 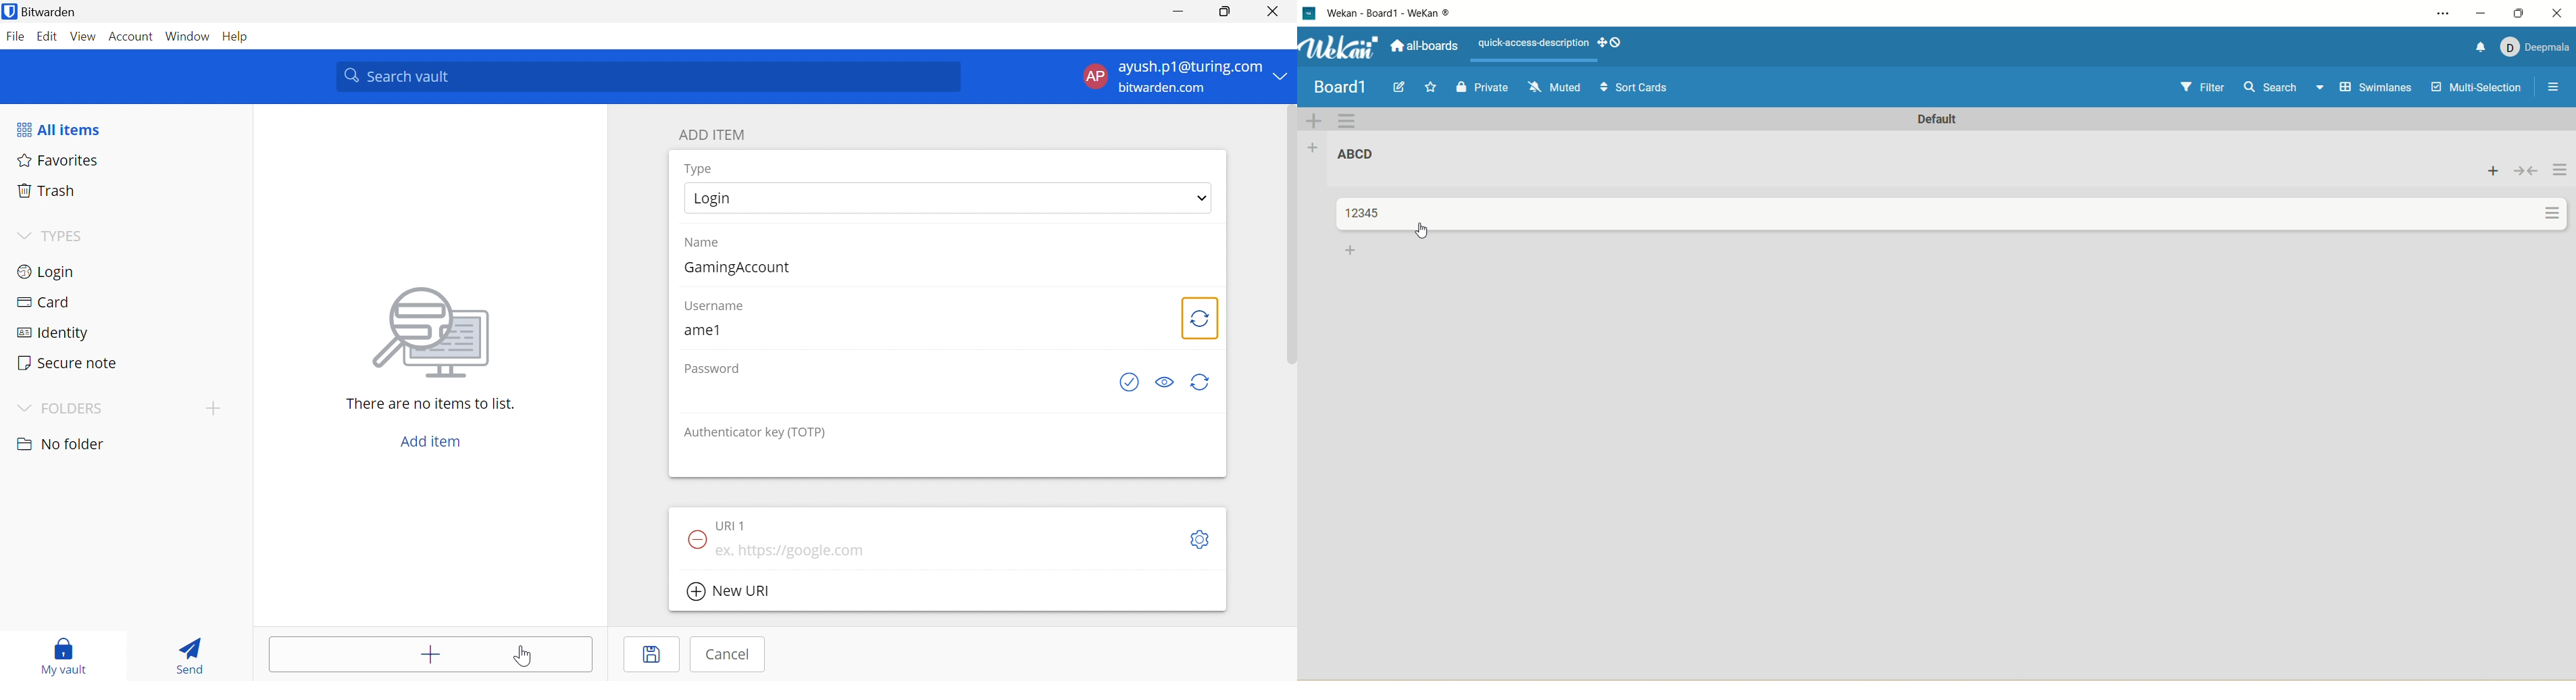 What do you see at coordinates (1348, 121) in the screenshot?
I see `swimlane actions` at bounding box center [1348, 121].